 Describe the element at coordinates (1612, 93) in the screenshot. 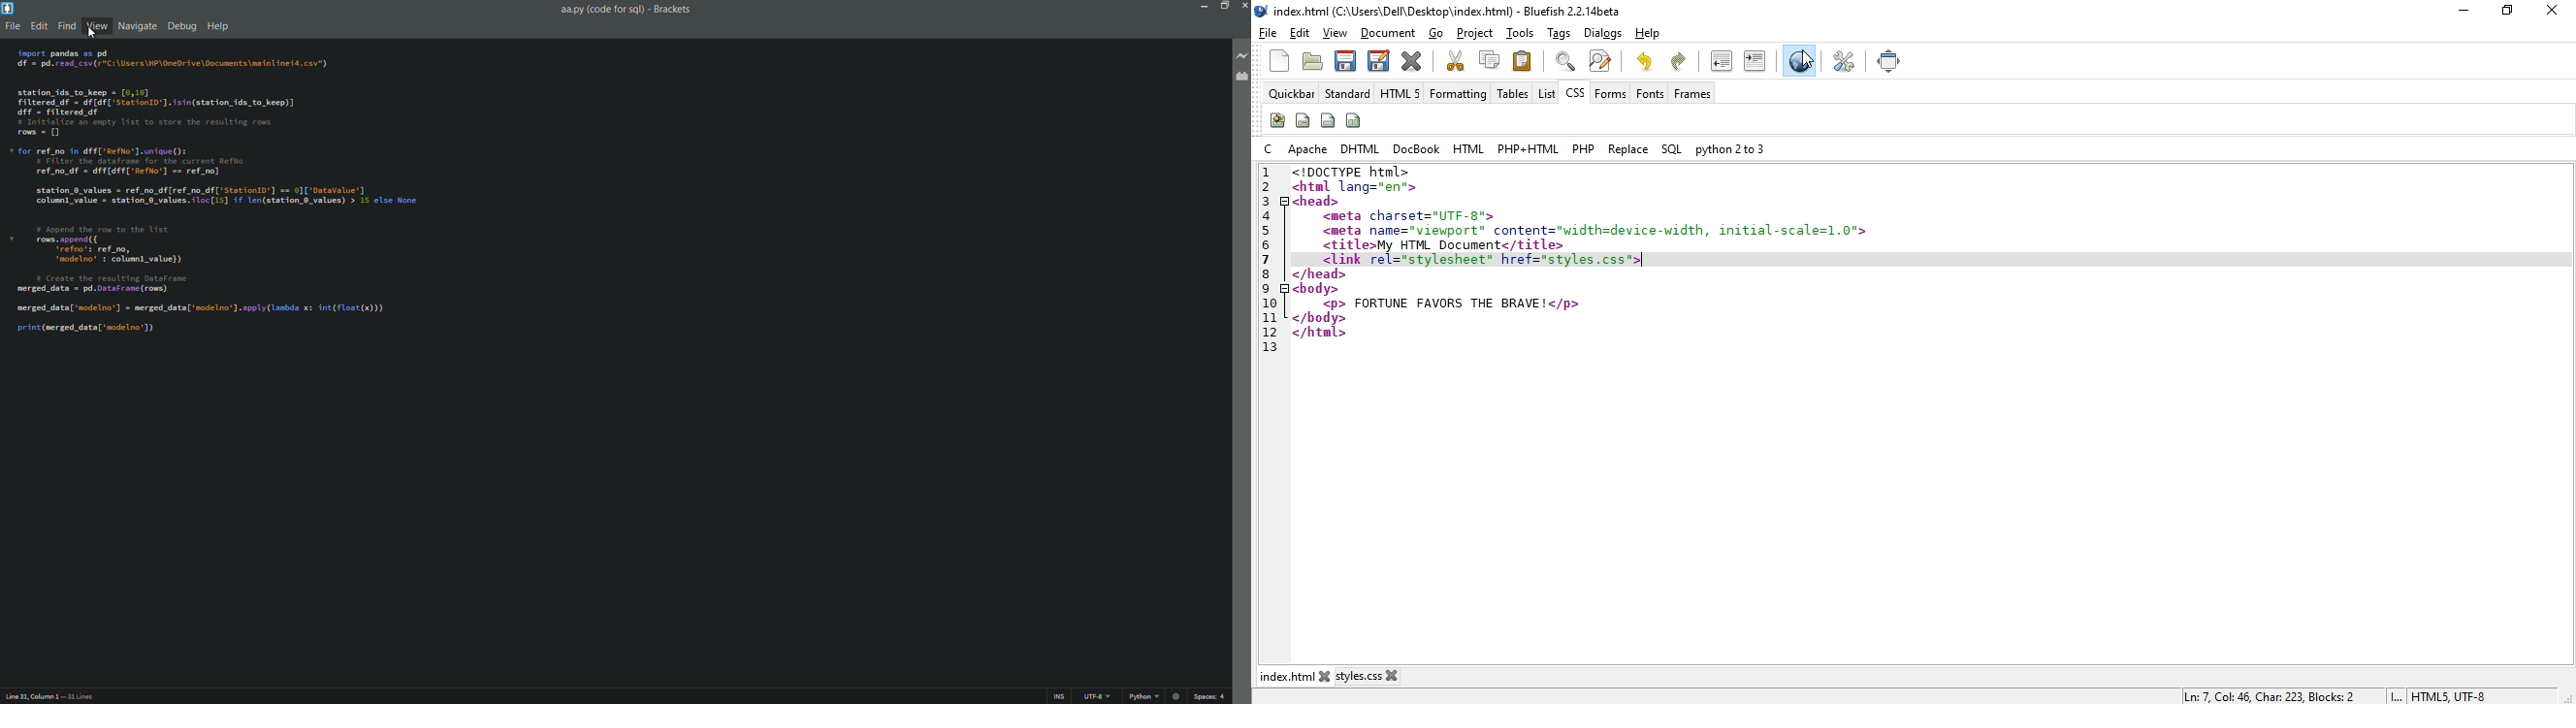

I see `forms` at that location.